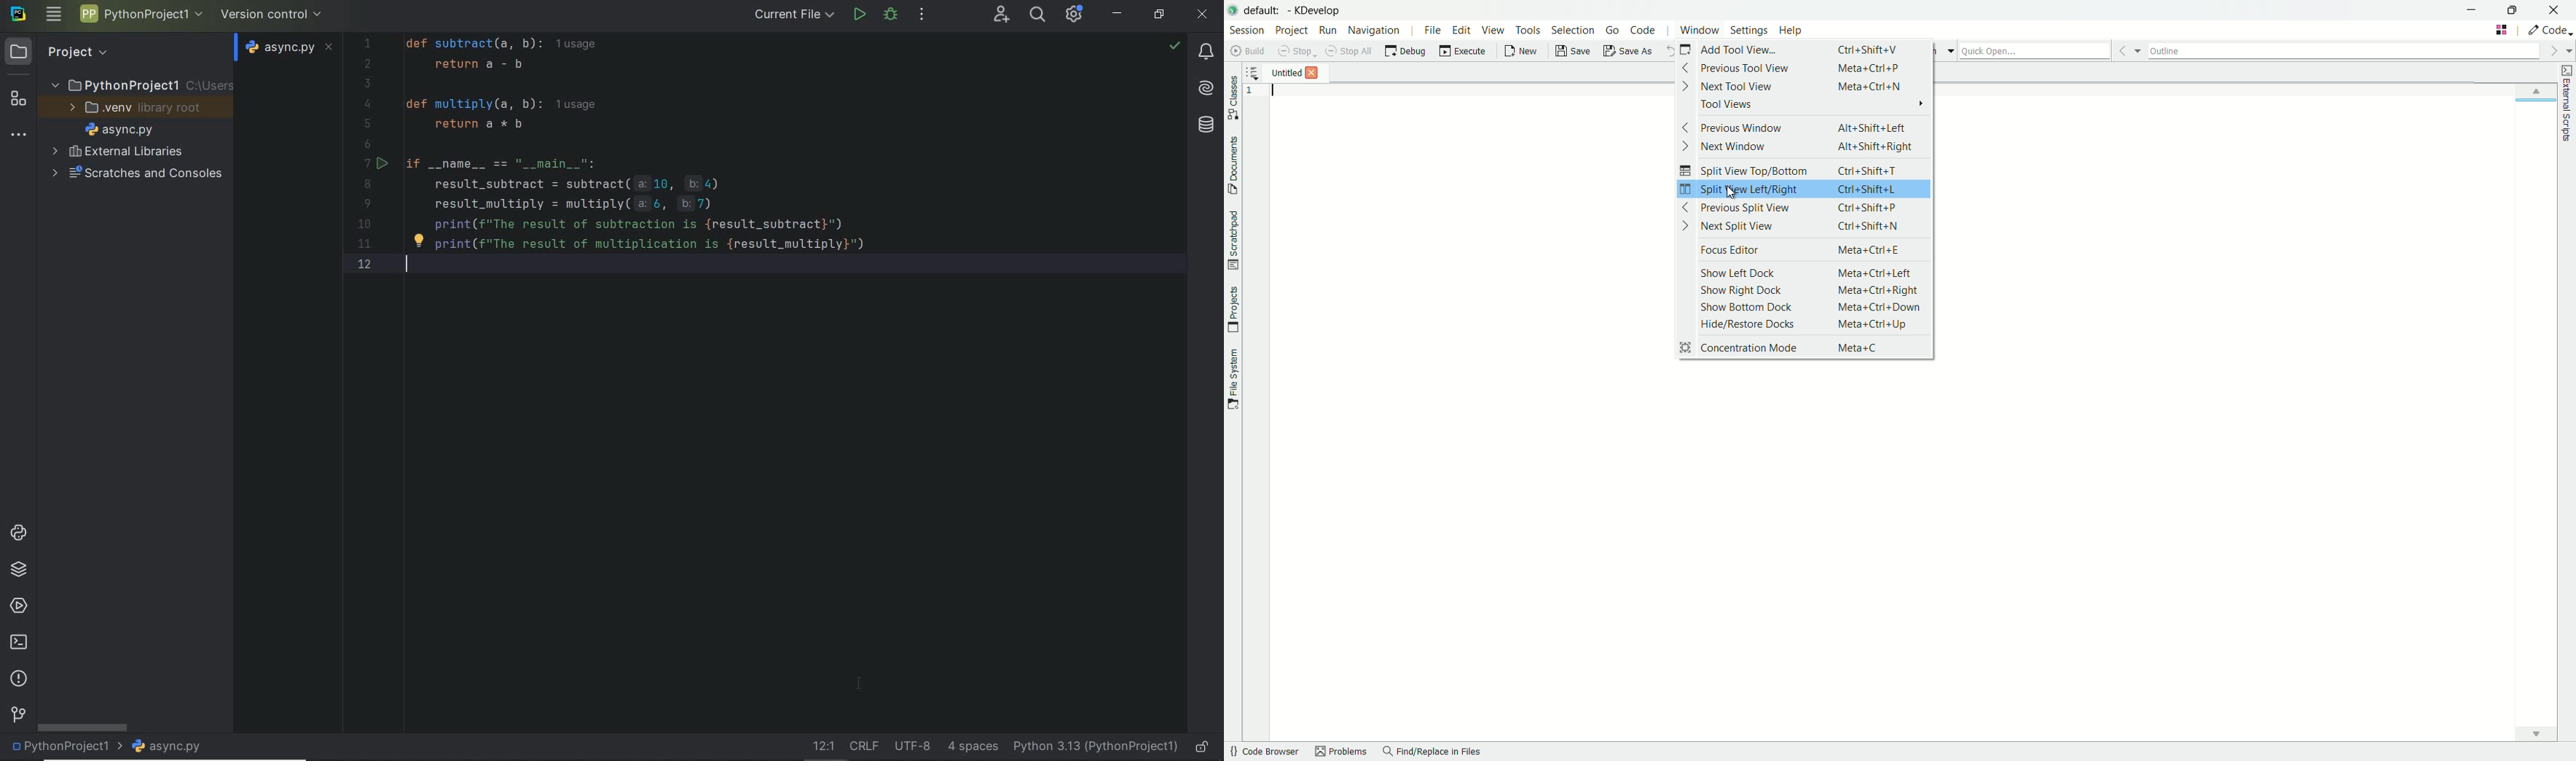 Image resolution: width=2576 pixels, height=784 pixels. I want to click on ctrl+Shift+P, so click(1868, 207).